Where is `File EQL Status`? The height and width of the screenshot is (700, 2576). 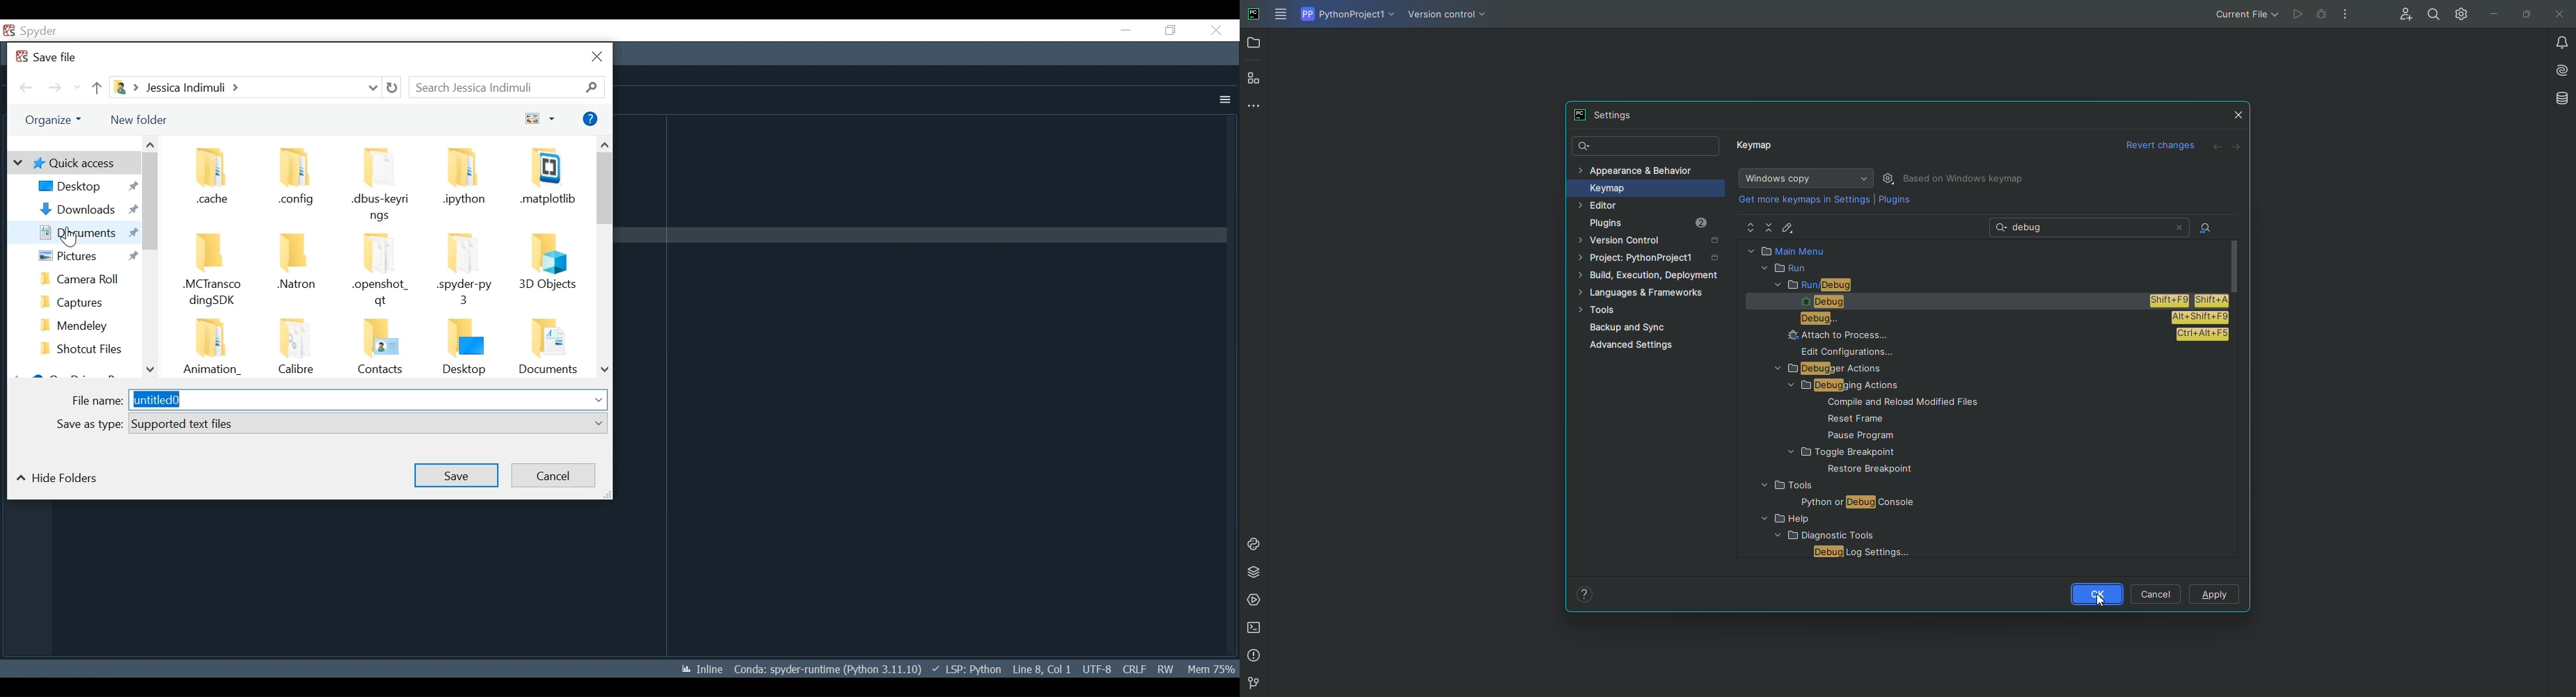
File EQL Status is located at coordinates (1135, 669).